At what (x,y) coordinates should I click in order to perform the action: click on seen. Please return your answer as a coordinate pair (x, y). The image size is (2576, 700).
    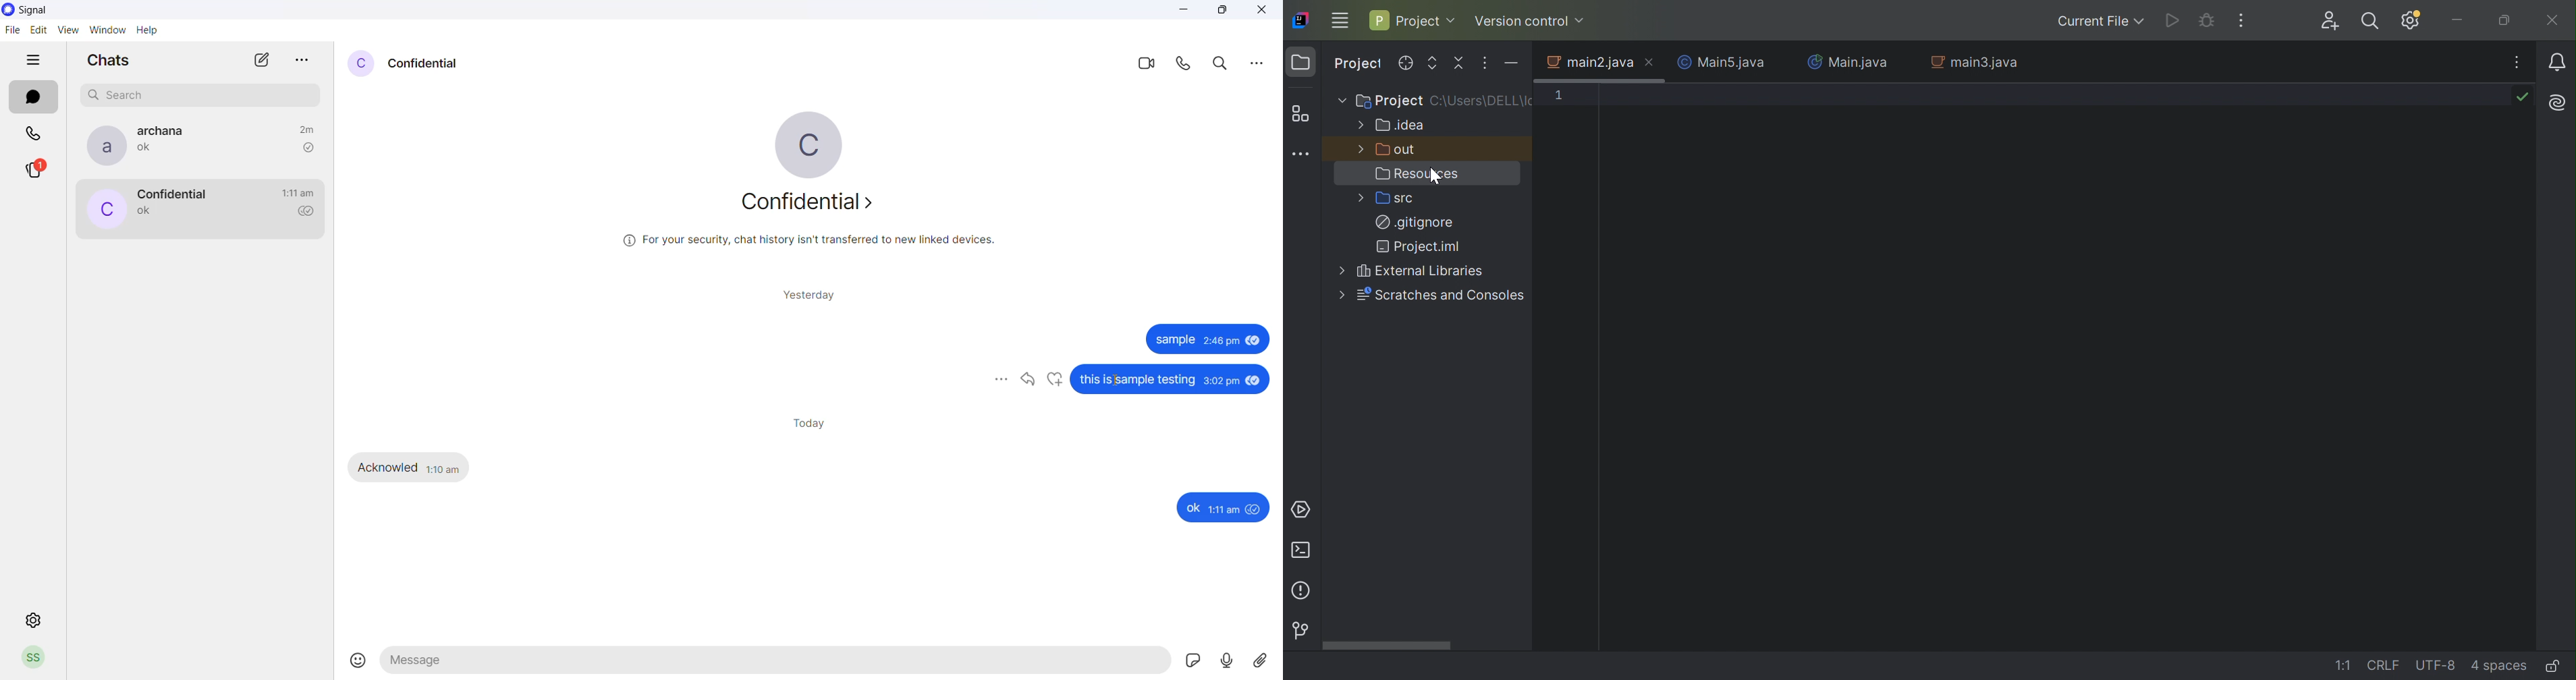
    Looking at the image, I should click on (1255, 381).